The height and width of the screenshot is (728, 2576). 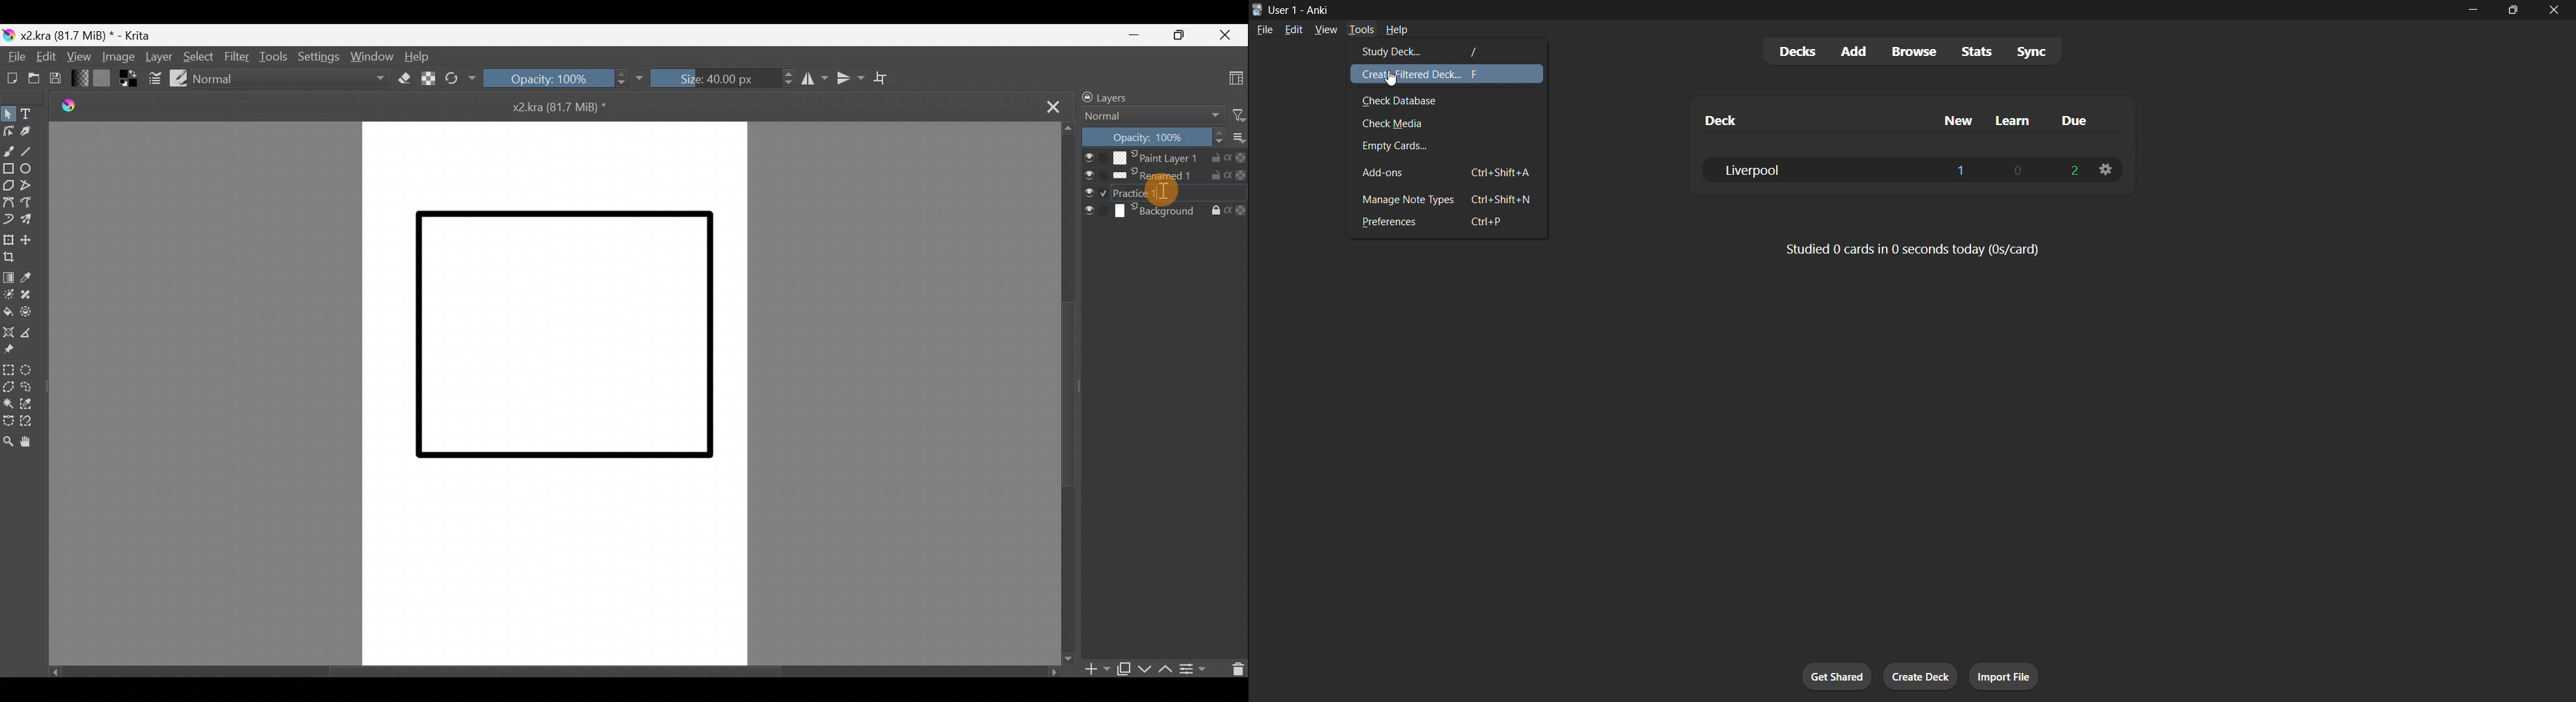 What do you see at coordinates (33, 239) in the screenshot?
I see `Move a layer` at bounding box center [33, 239].